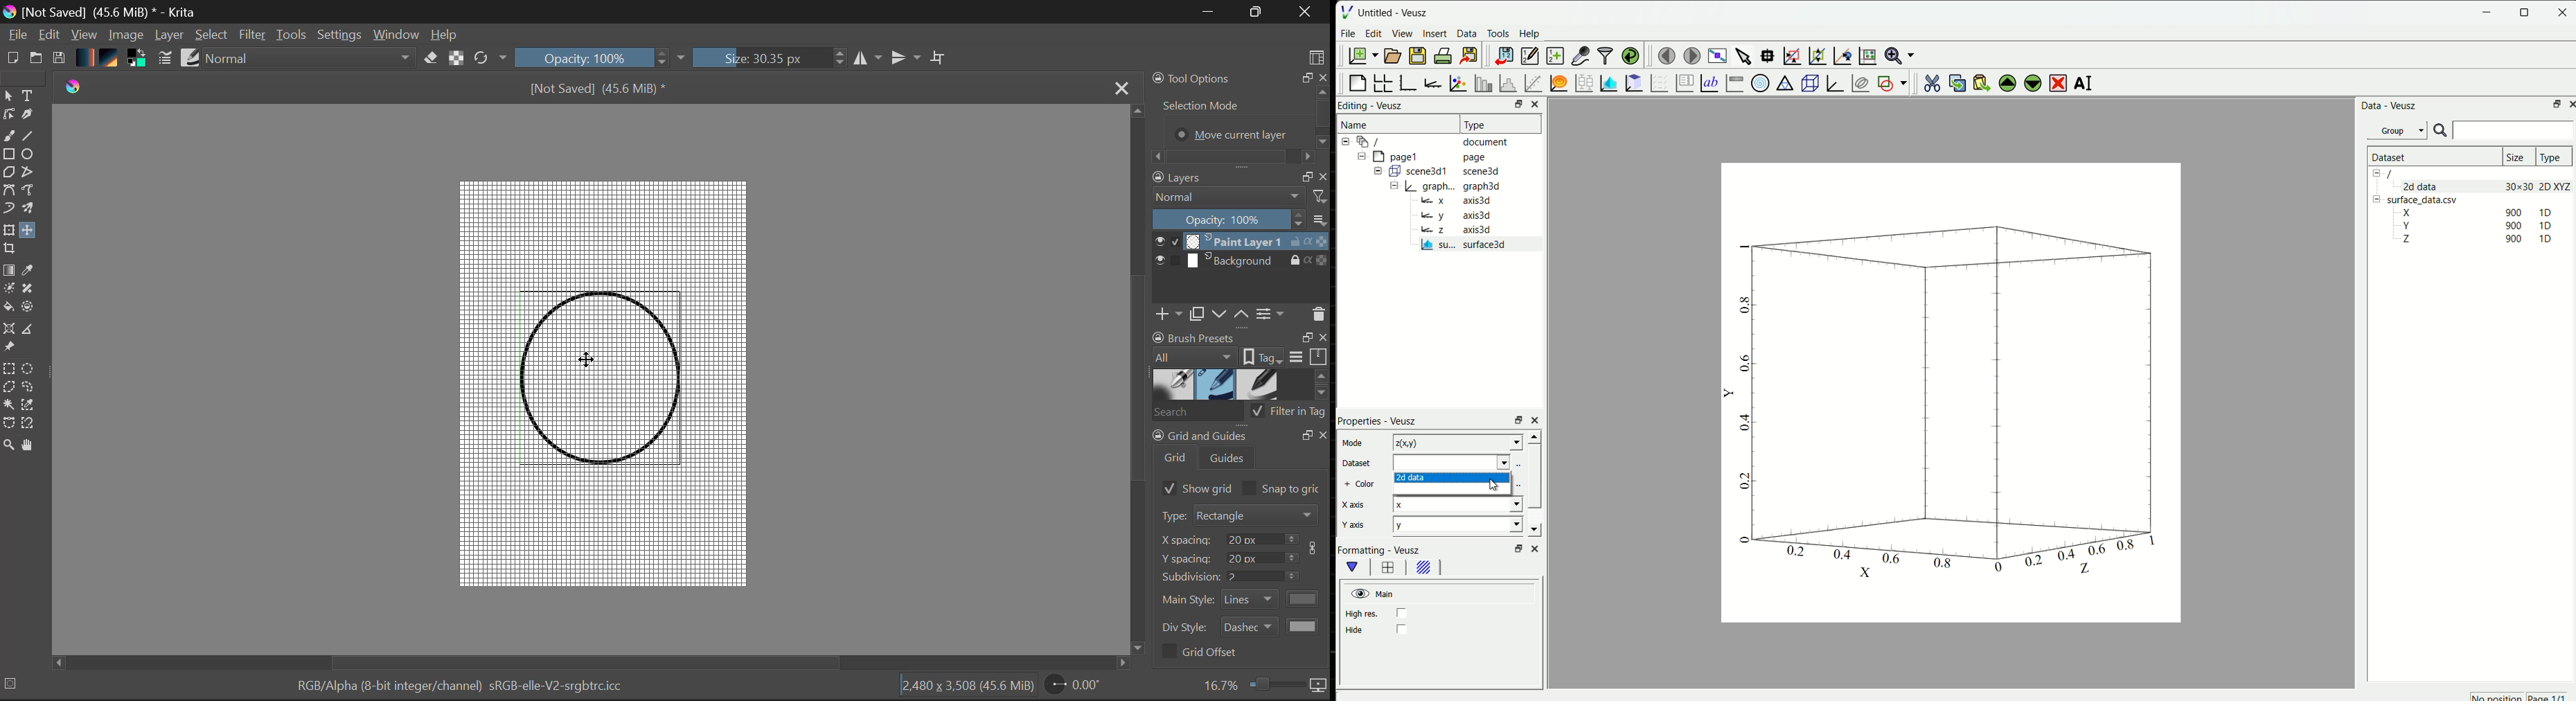 The image size is (2576, 728). Describe the element at coordinates (1374, 33) in the screenshot. I see `Edit` at that location.